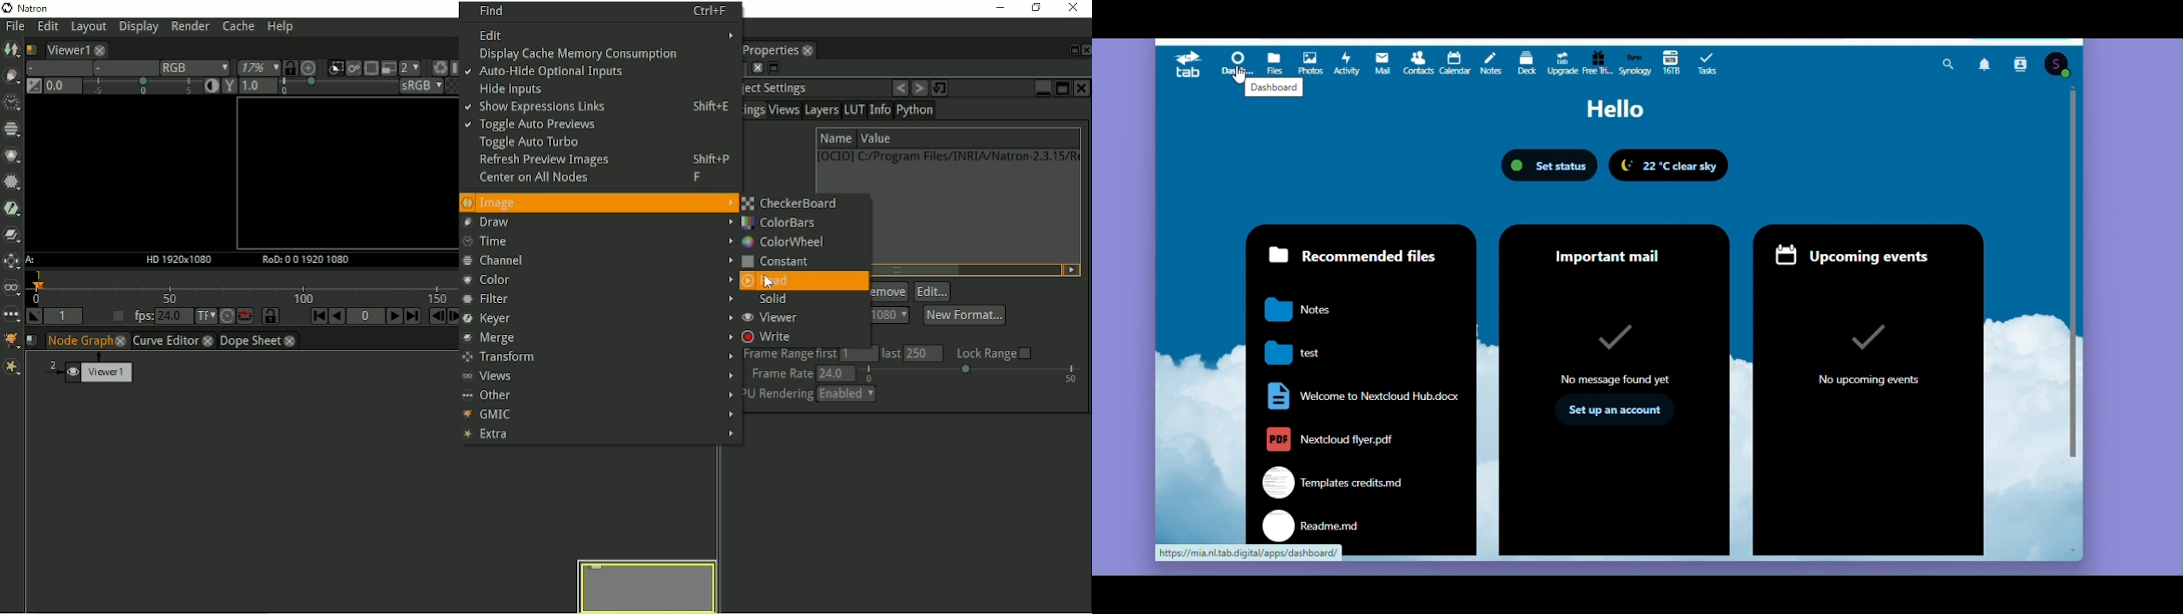  What do you see at coordinates (531, 126) in the screenshot?
I see `Toggle auto previews` at bounding box center [531, 126].